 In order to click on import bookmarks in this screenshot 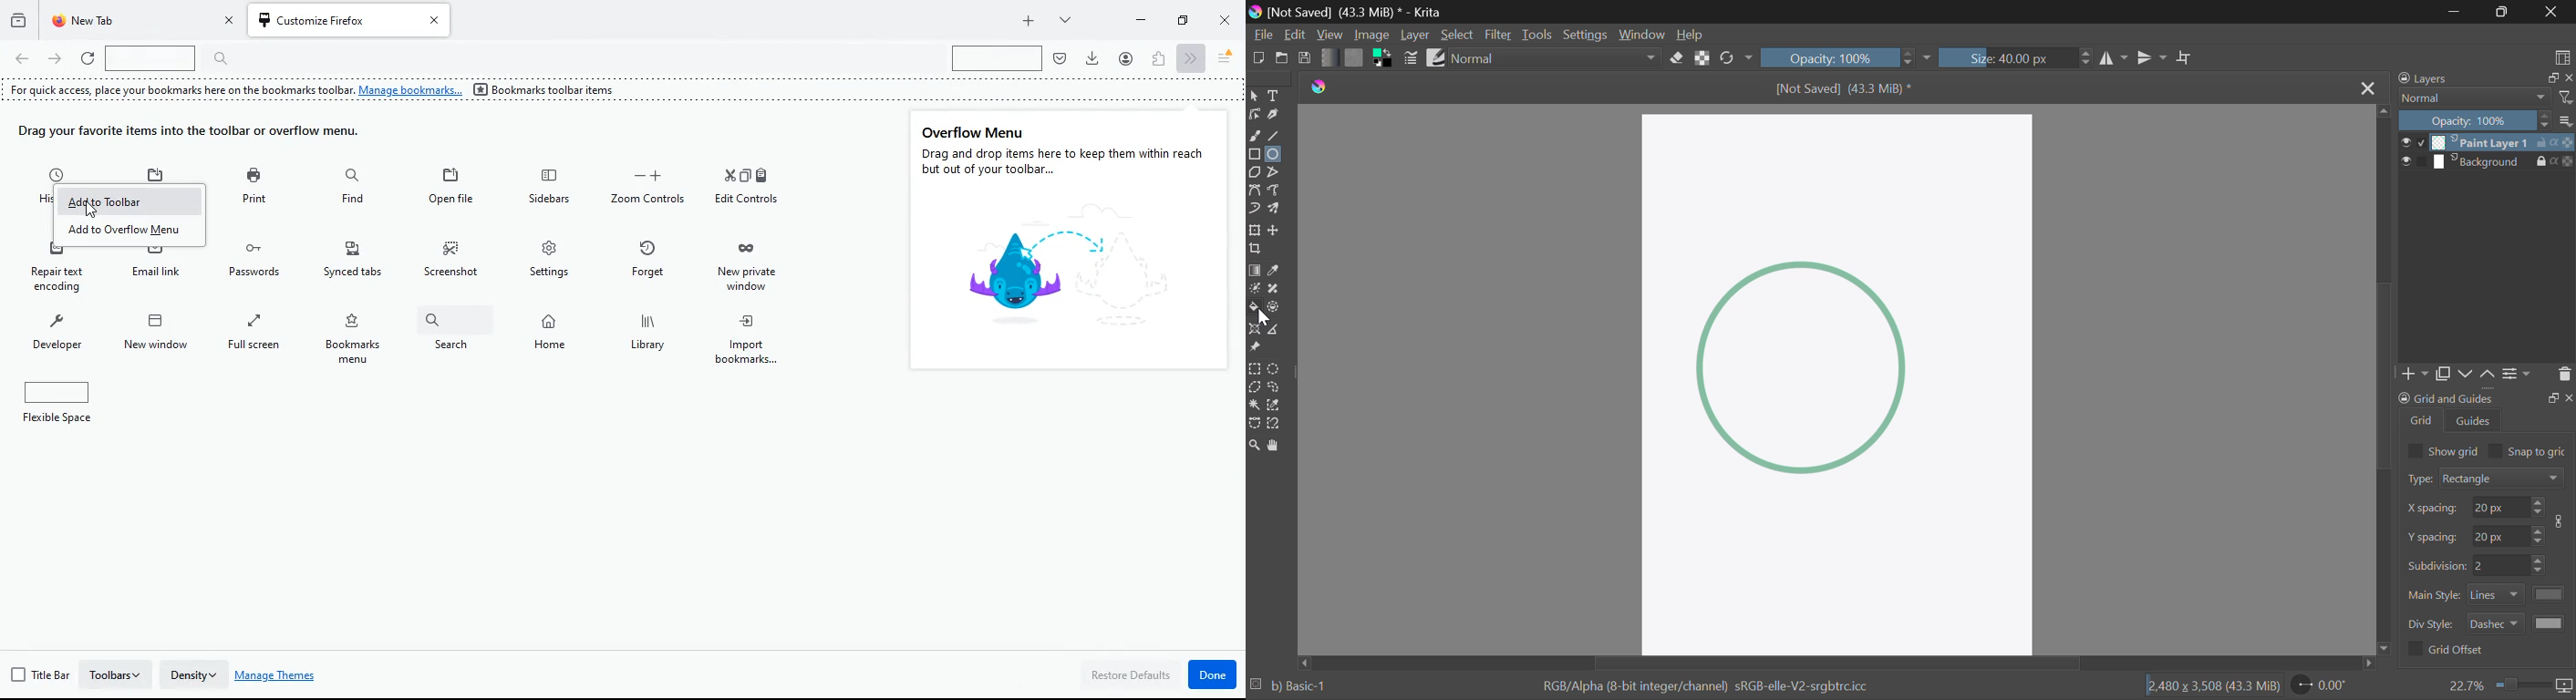, I will do `click(758, 342)`.